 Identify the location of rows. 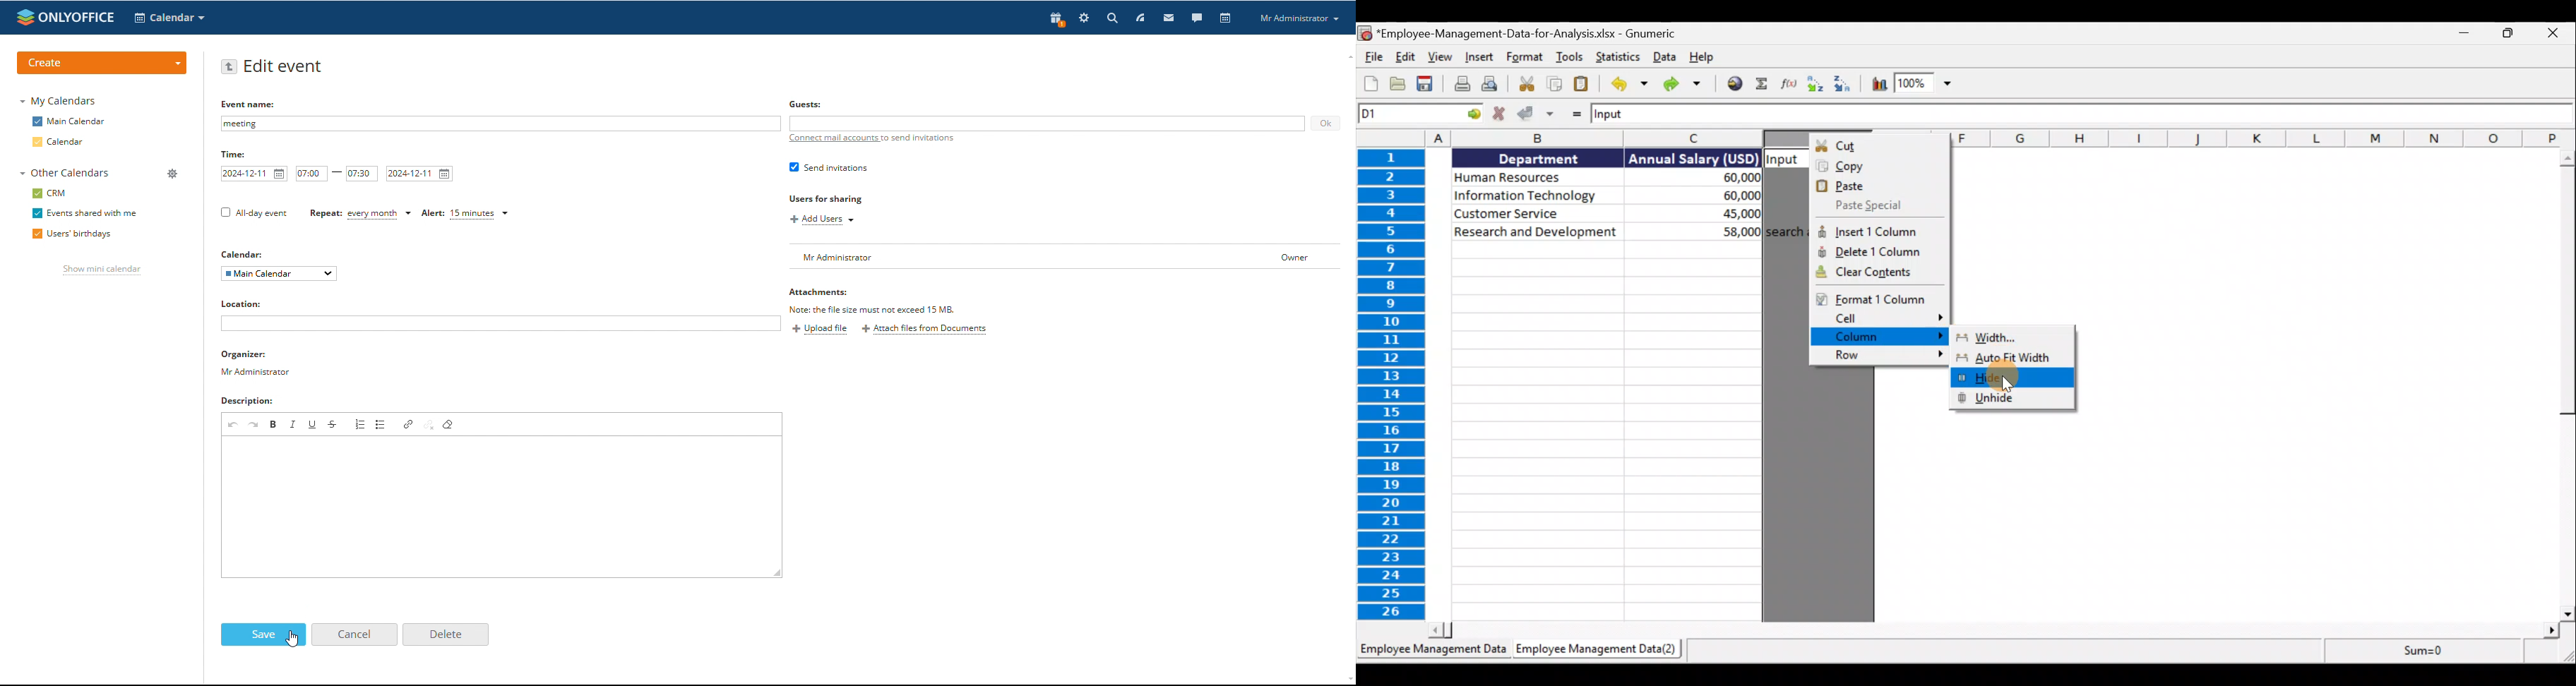
(1389, 384).